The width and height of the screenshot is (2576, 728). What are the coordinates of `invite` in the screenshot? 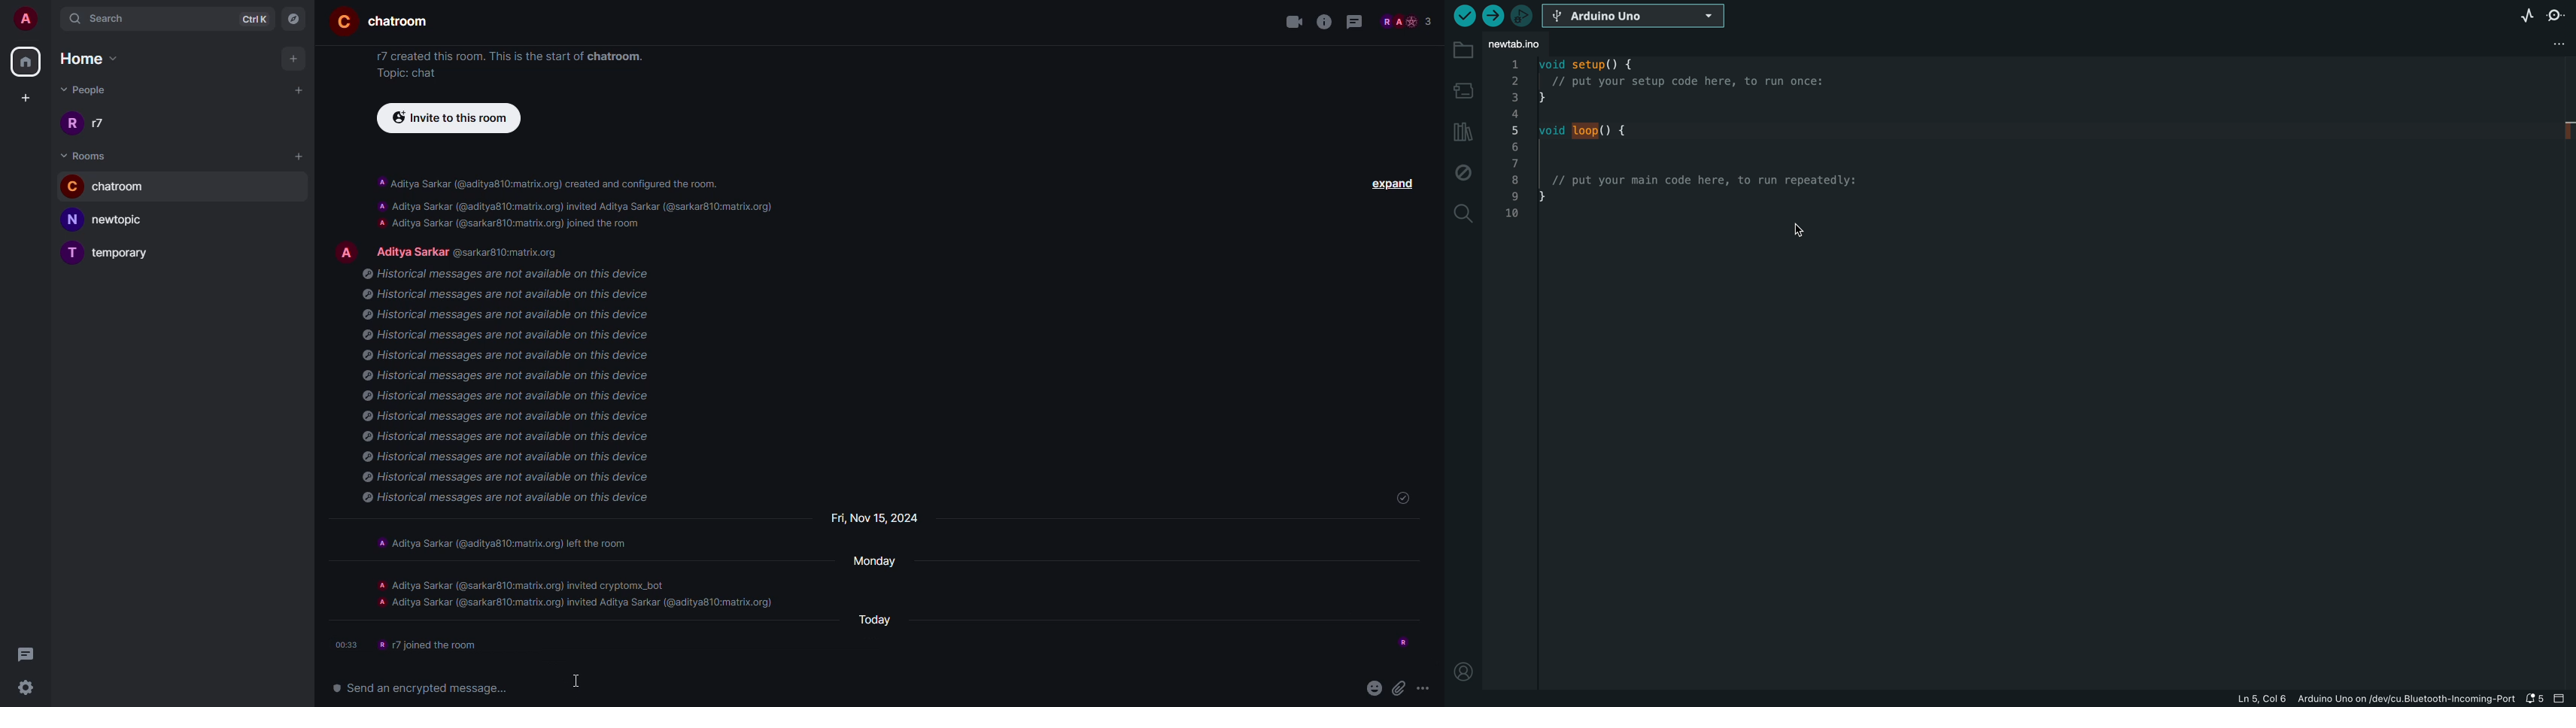 It's located at (447, 118).